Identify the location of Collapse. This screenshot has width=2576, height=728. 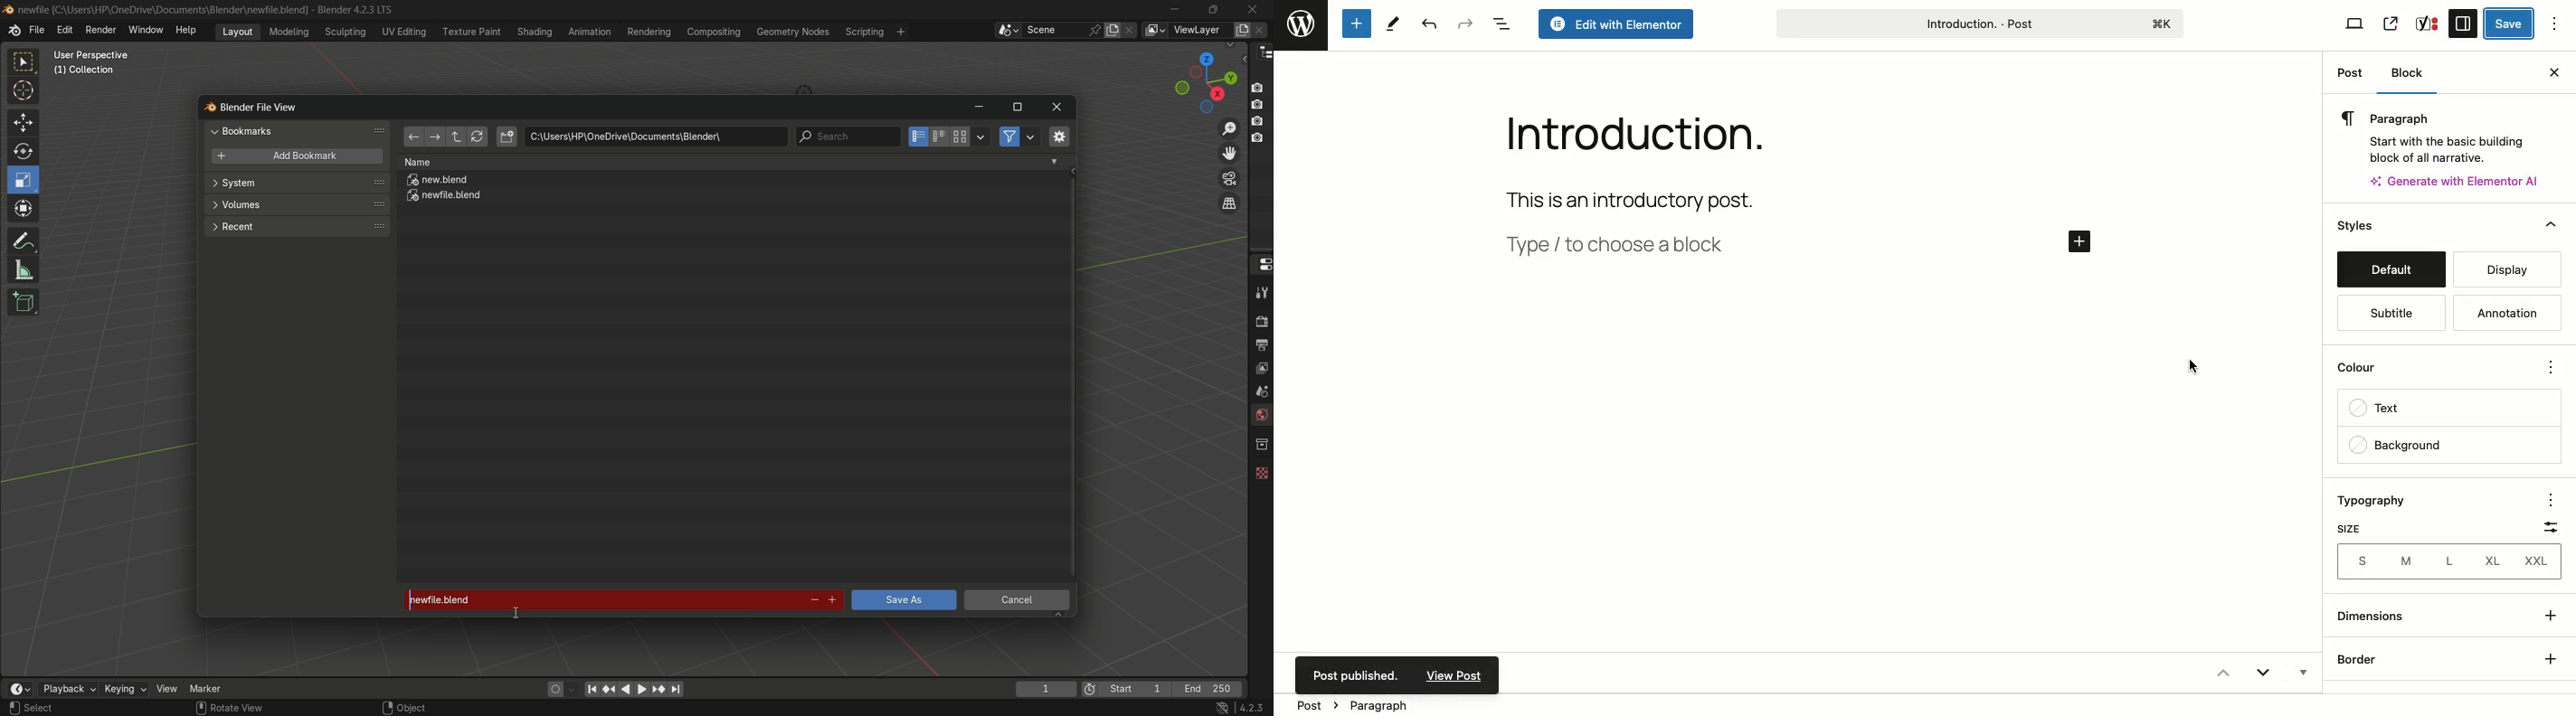
(2221, 673).